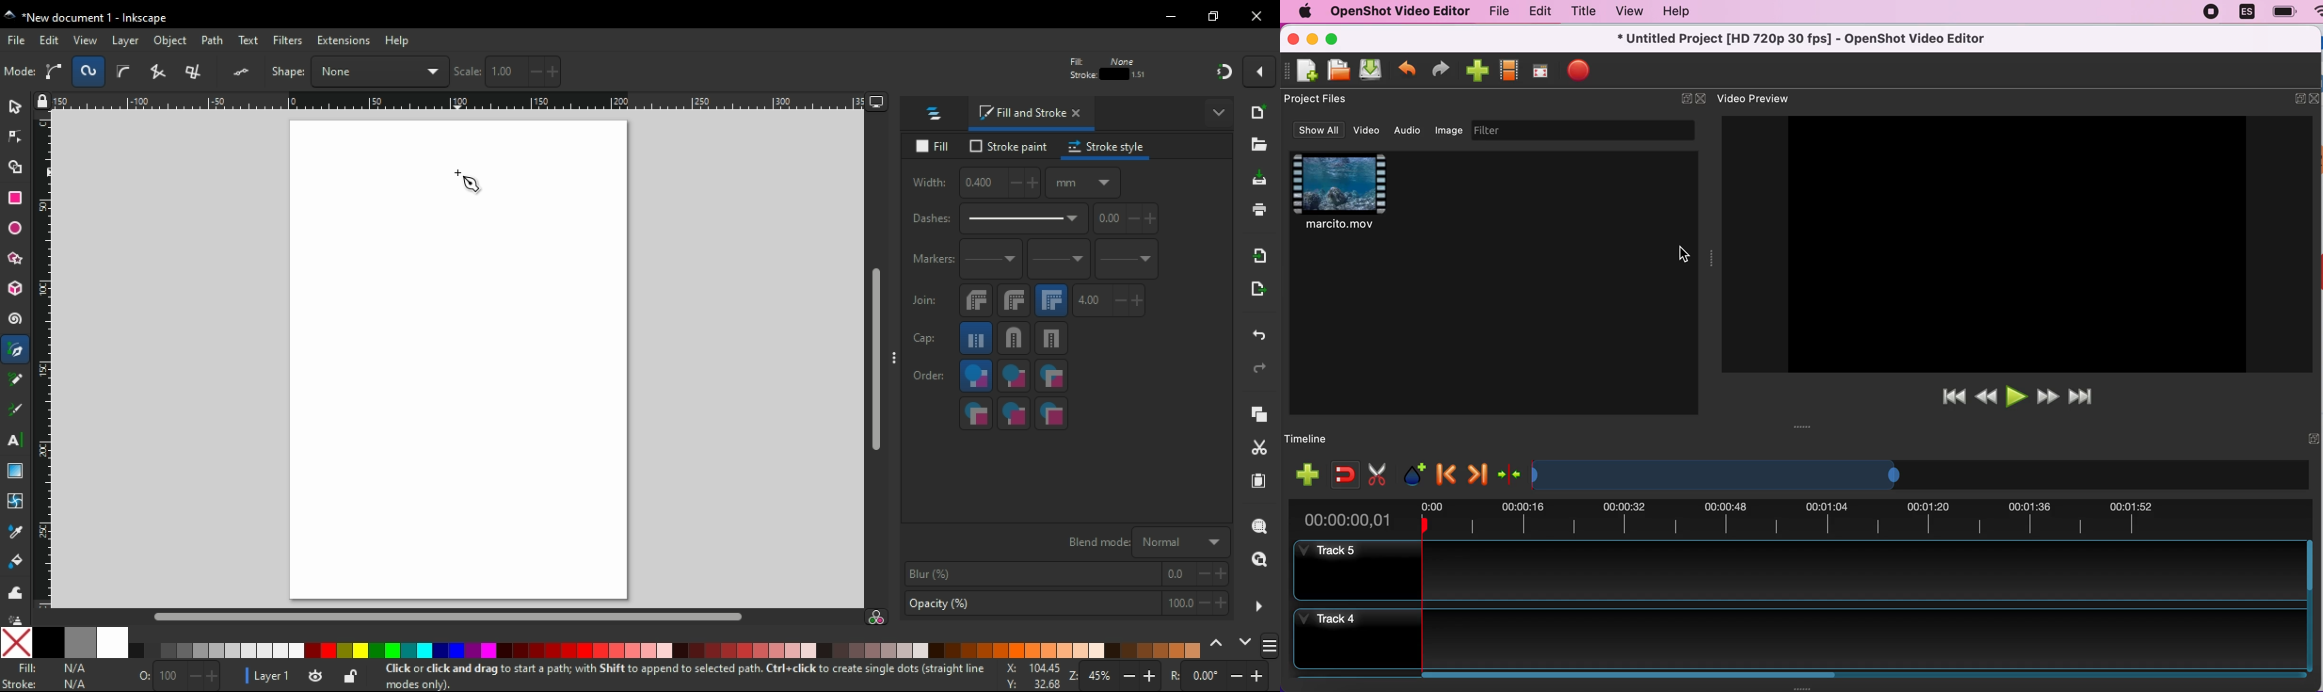 The height and width of the screenshot is (700, 2324). I want to click on color tone pallete, so click(403, 651).